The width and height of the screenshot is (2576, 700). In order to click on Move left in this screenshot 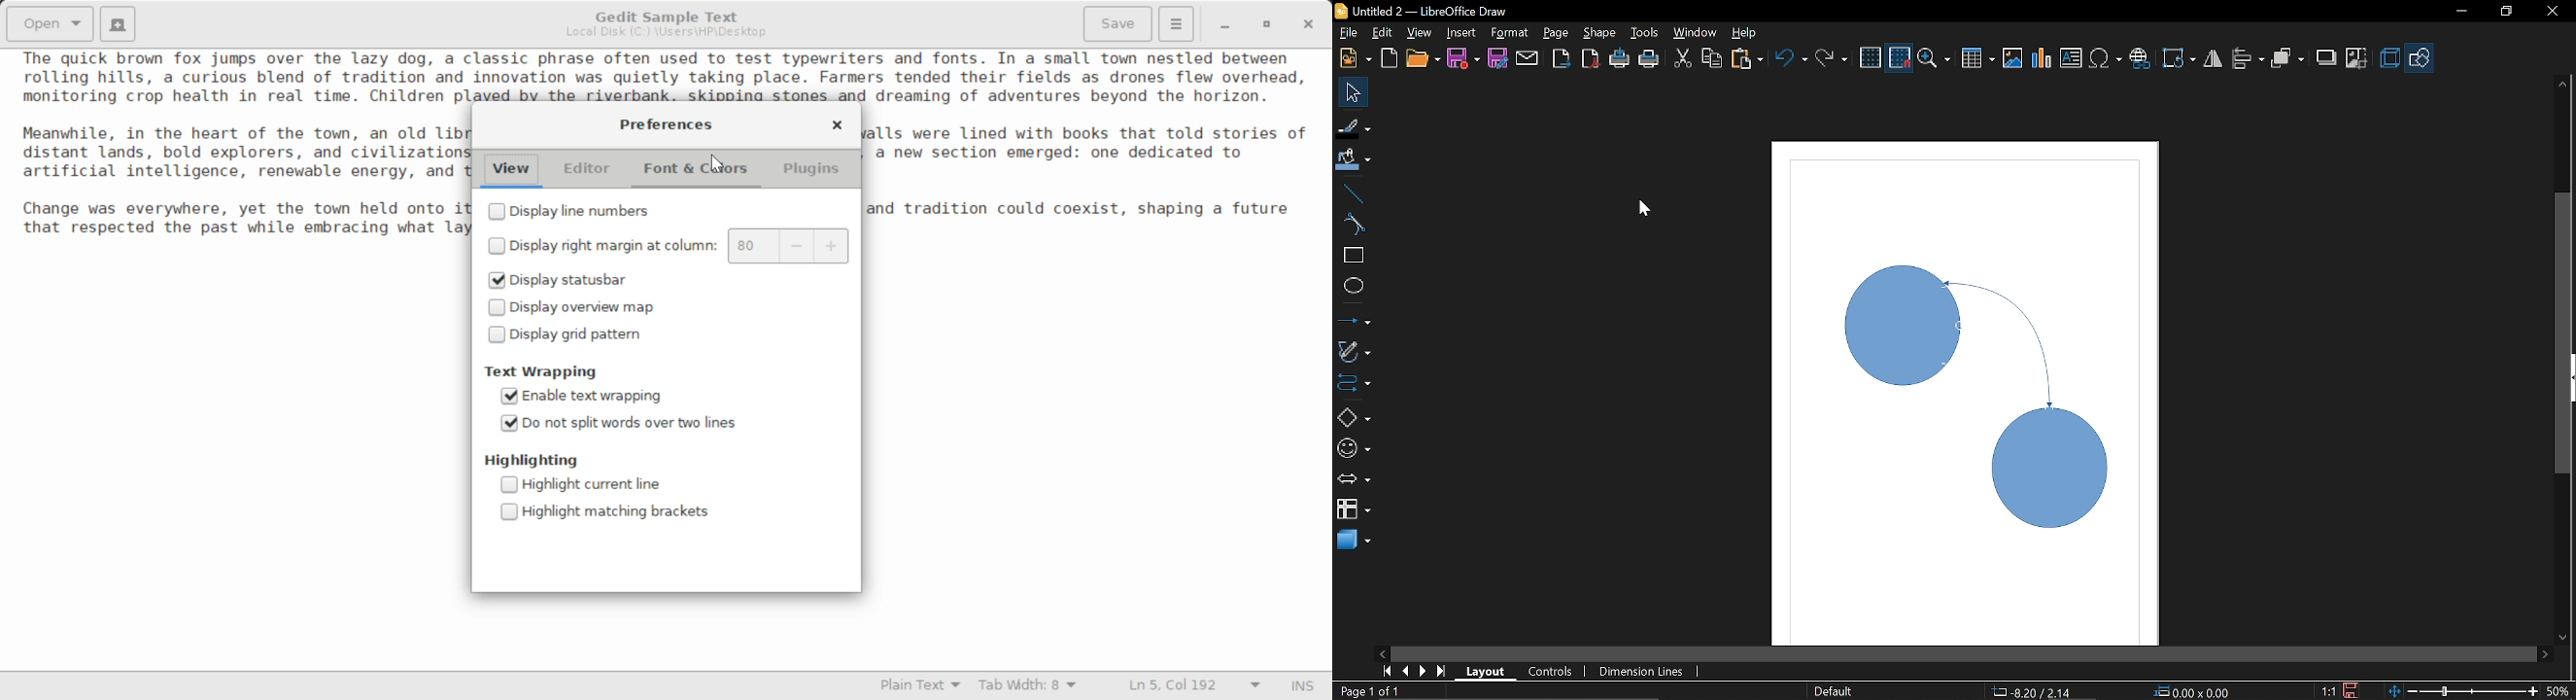, I will do `click(1382, 653)`.